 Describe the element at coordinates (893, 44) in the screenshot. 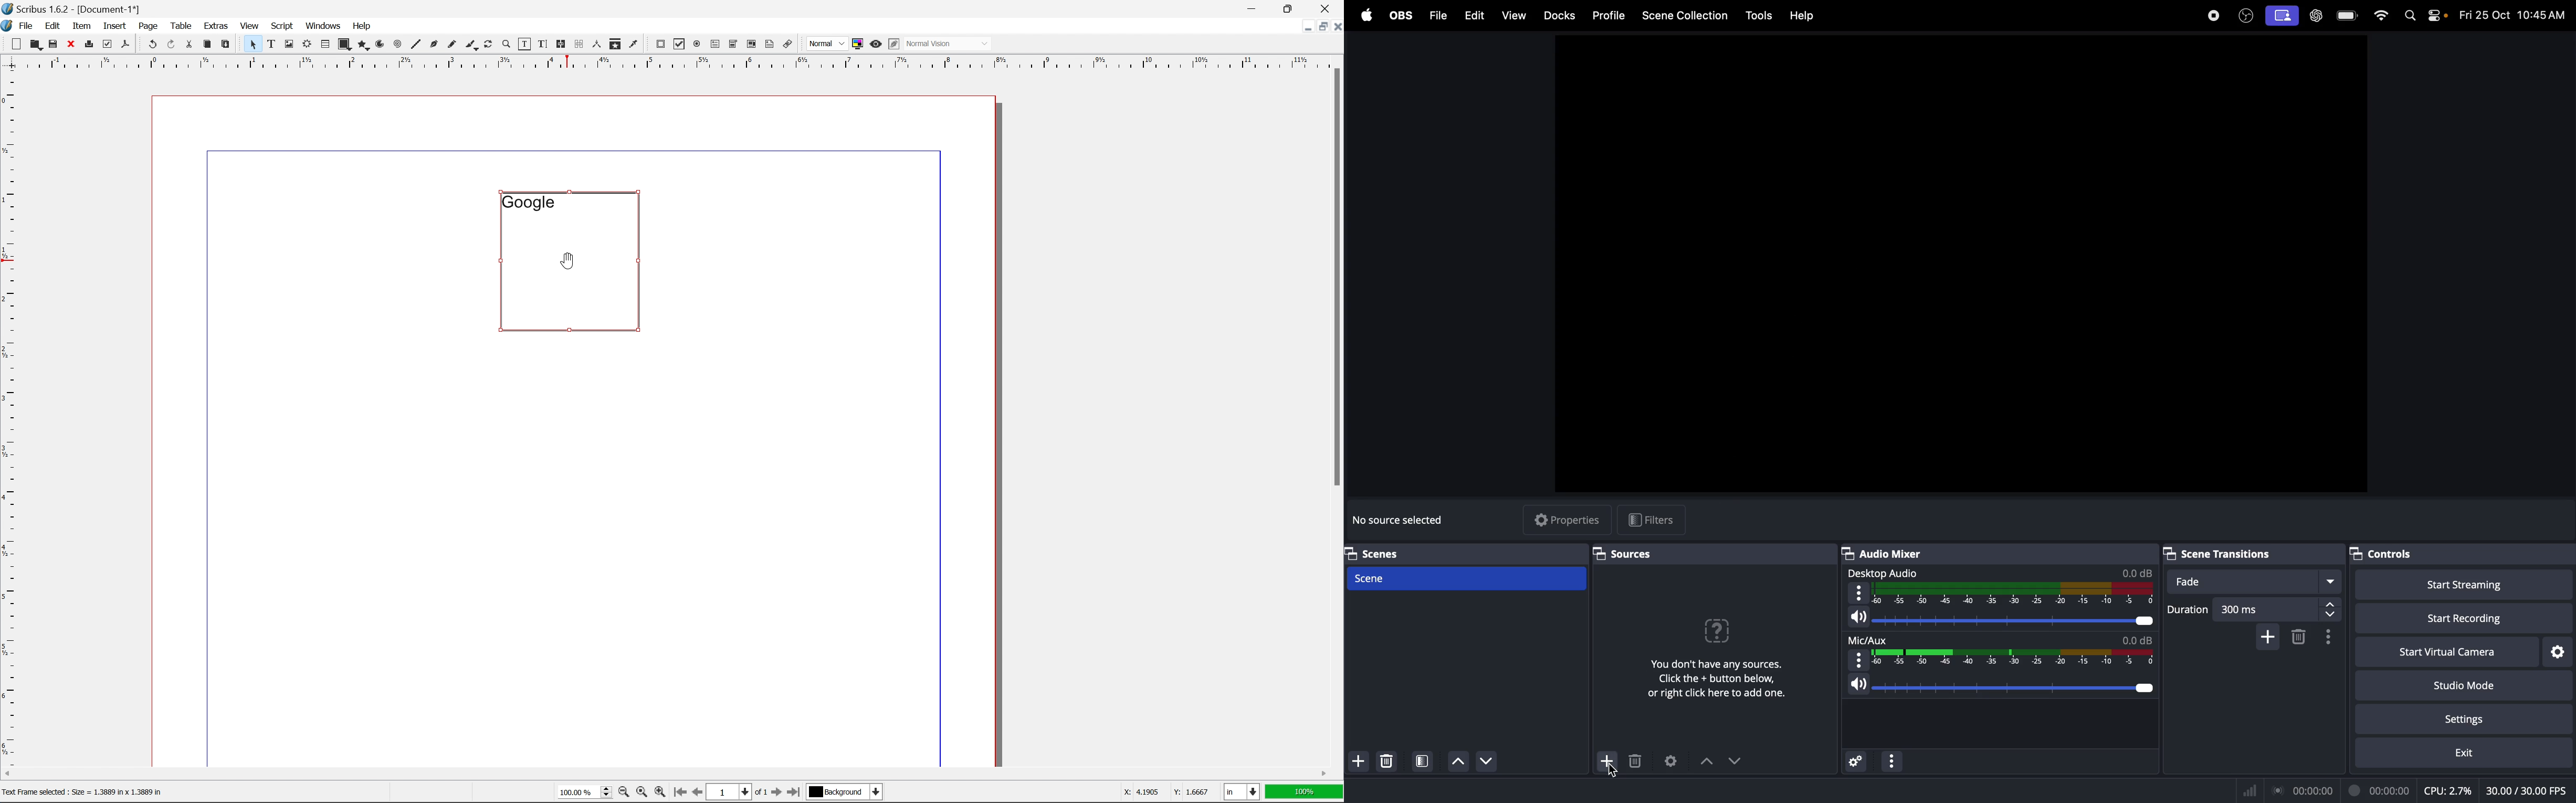

I see `edit in preview mode` at that location.